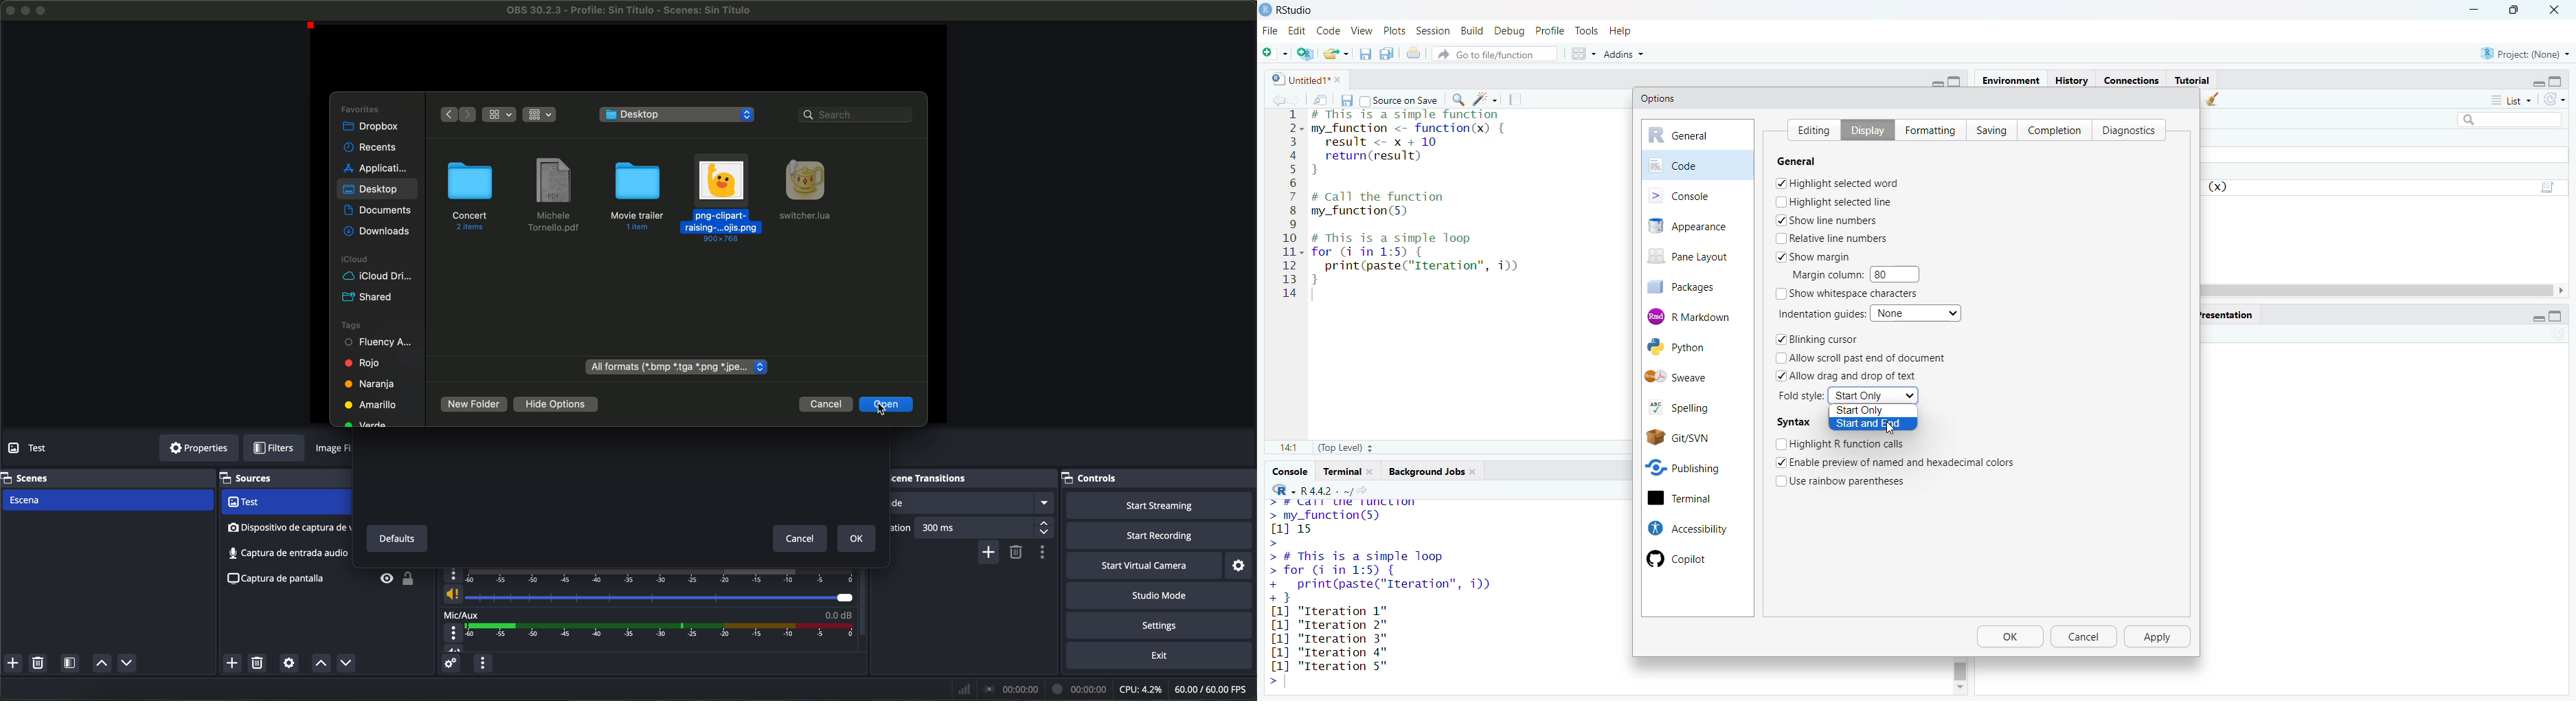  What do you see at coordinates (1163, 626) in the screenshot?
I see `settings` at bounding box center [1163, 626].